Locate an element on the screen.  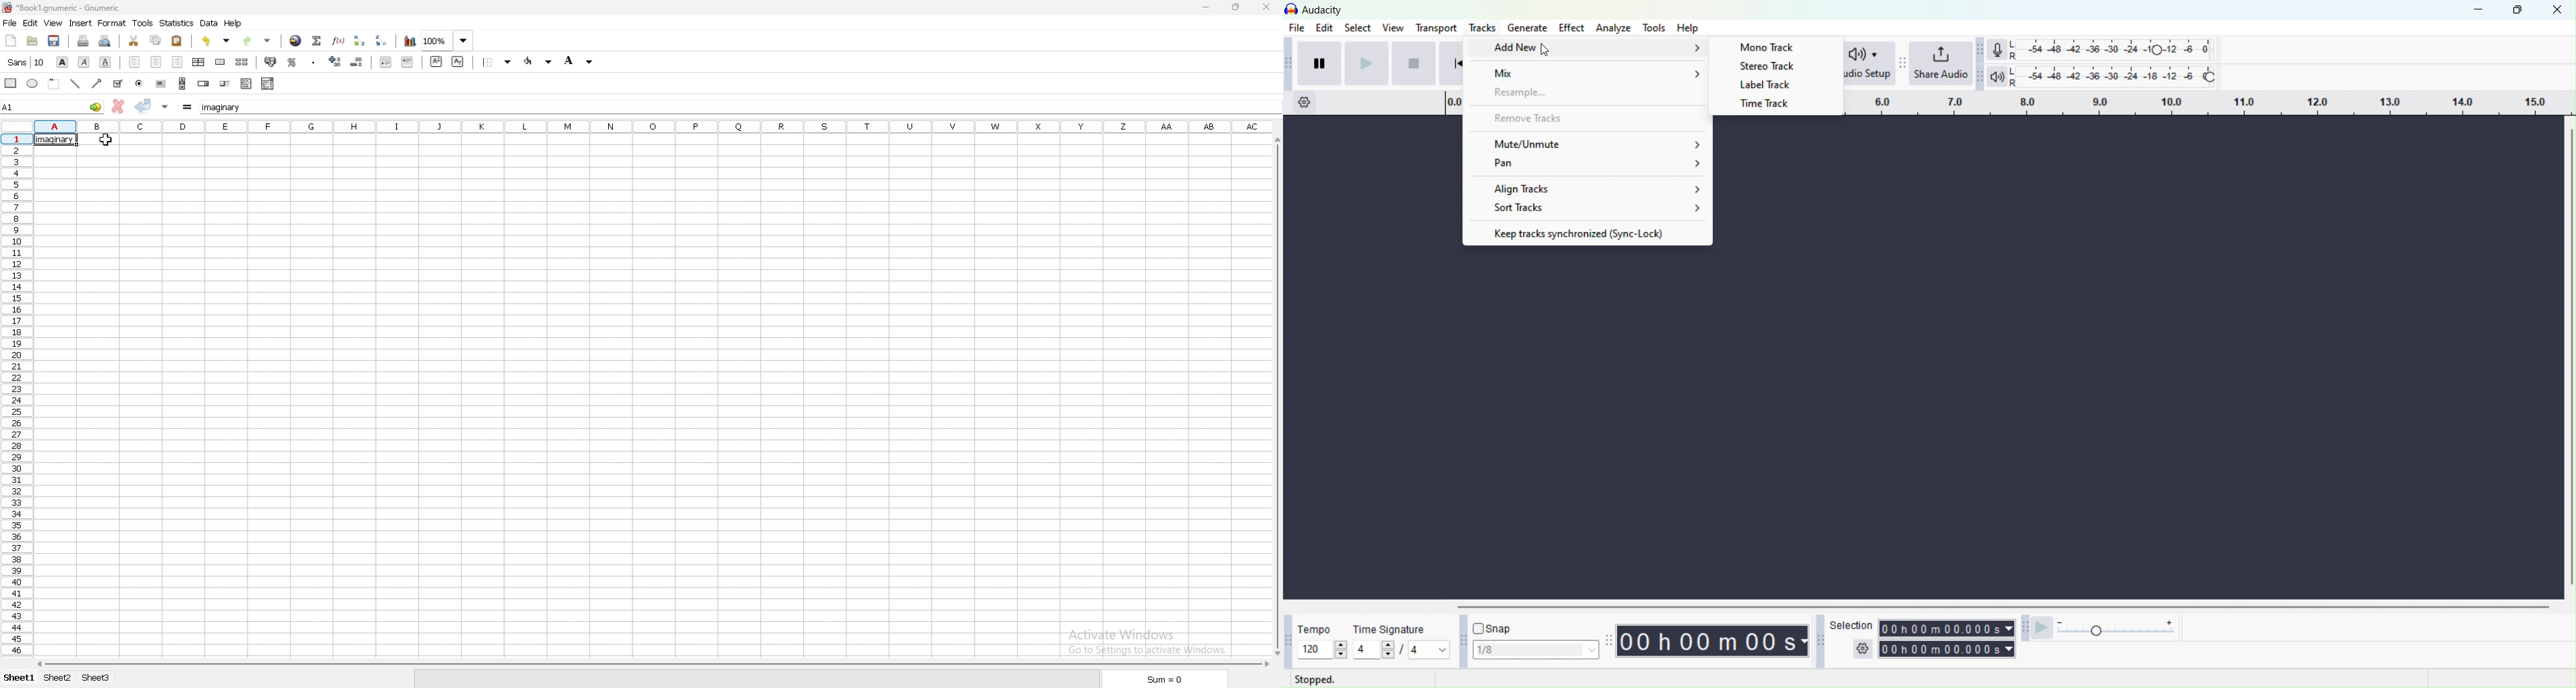
data is located at coordinates (211, 23).